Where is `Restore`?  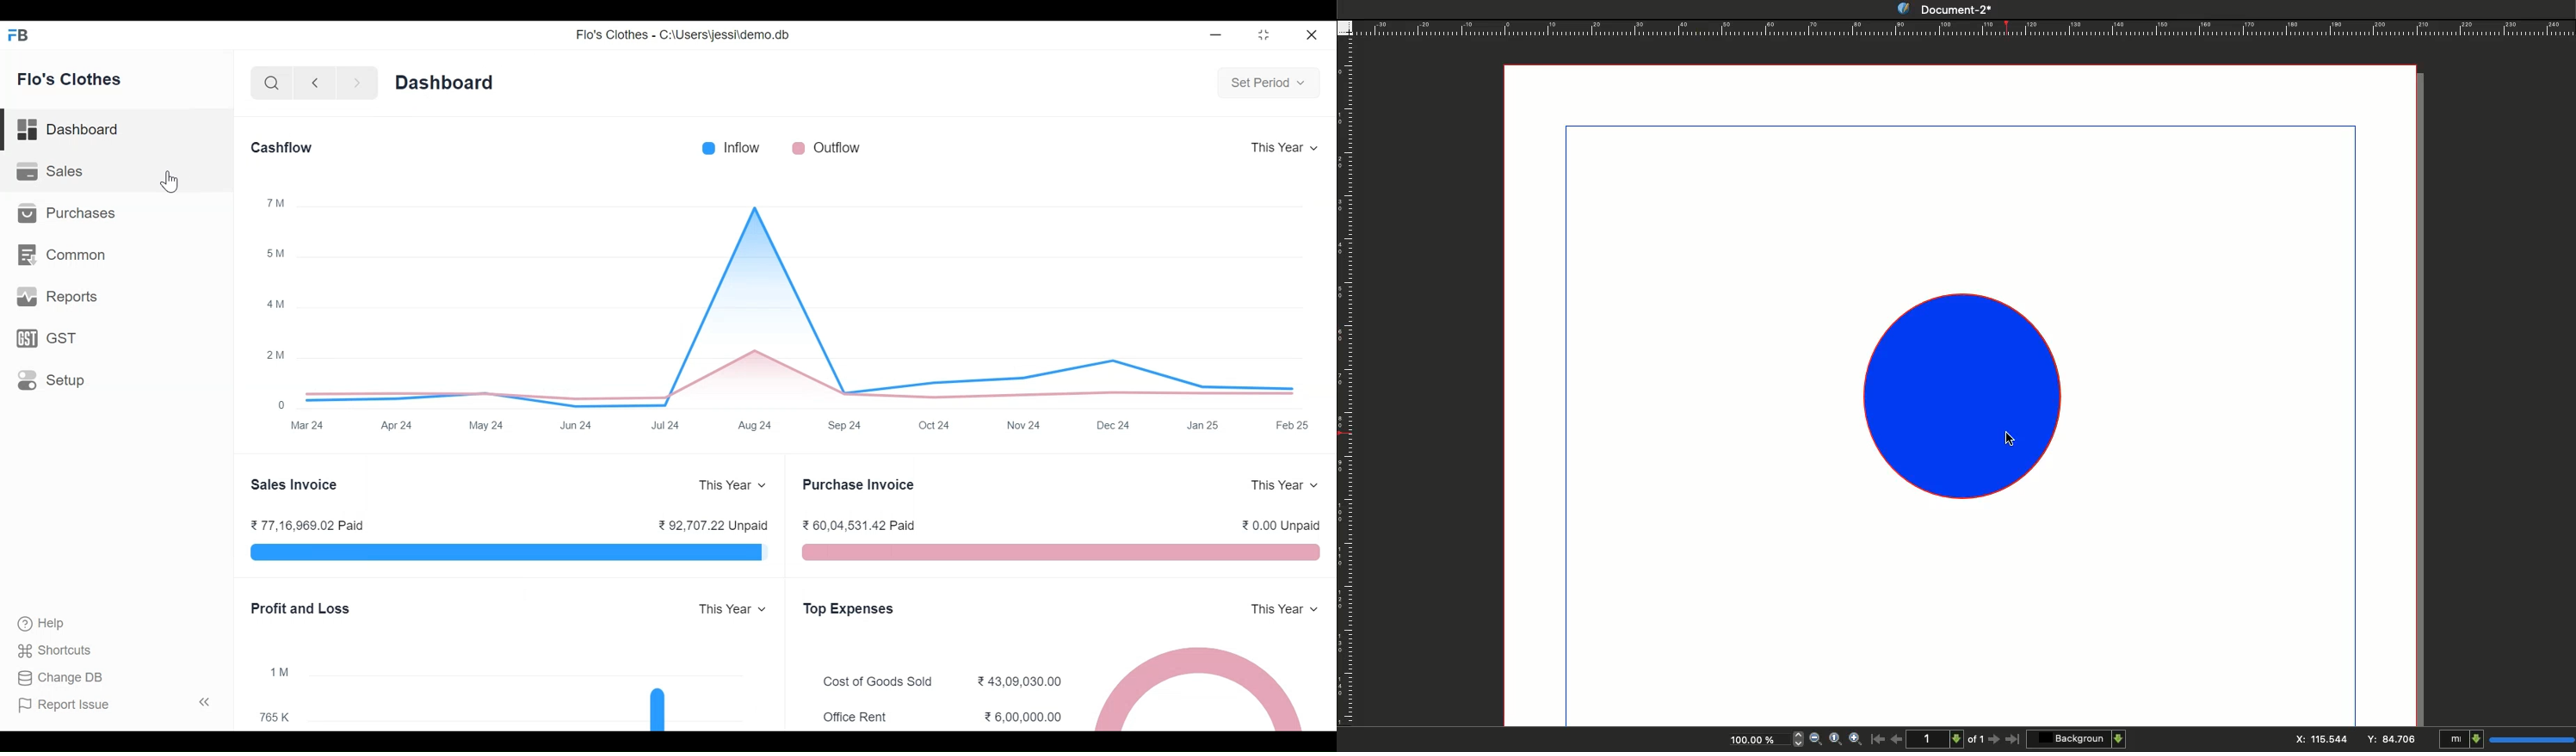 Restore is located at coordinates (1265, 36).